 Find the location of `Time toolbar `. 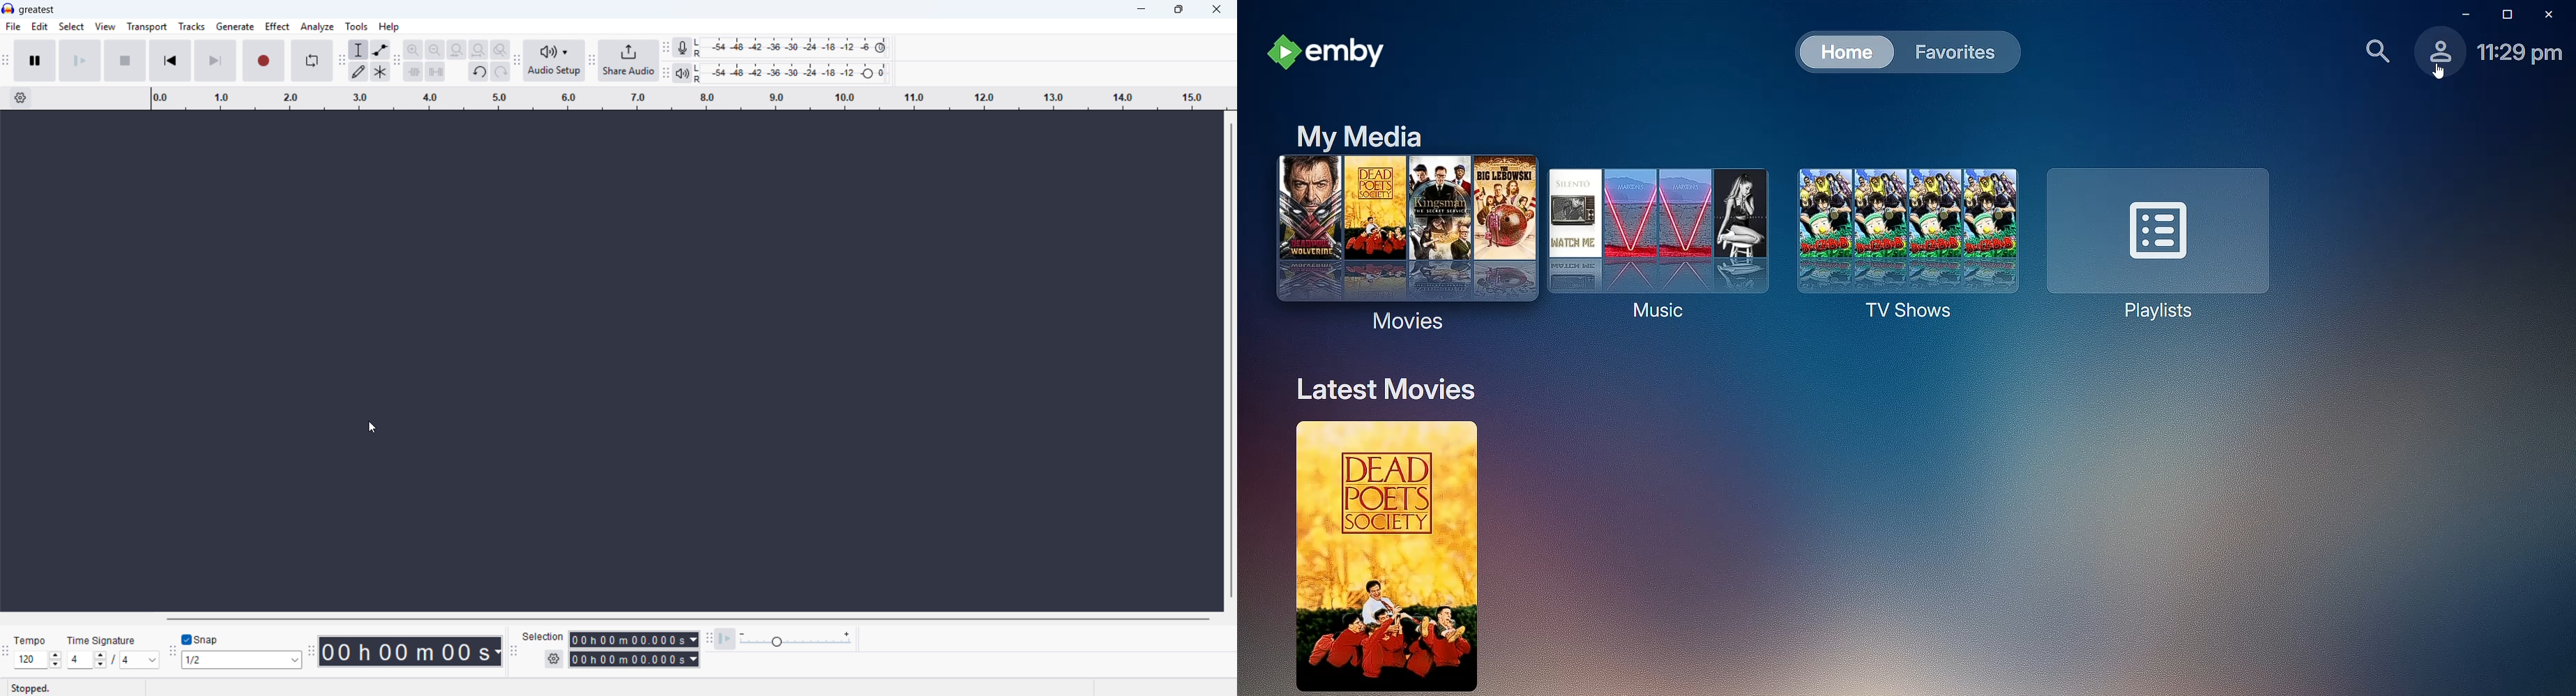

Time toolbar  is located at coordinates (313, 652).